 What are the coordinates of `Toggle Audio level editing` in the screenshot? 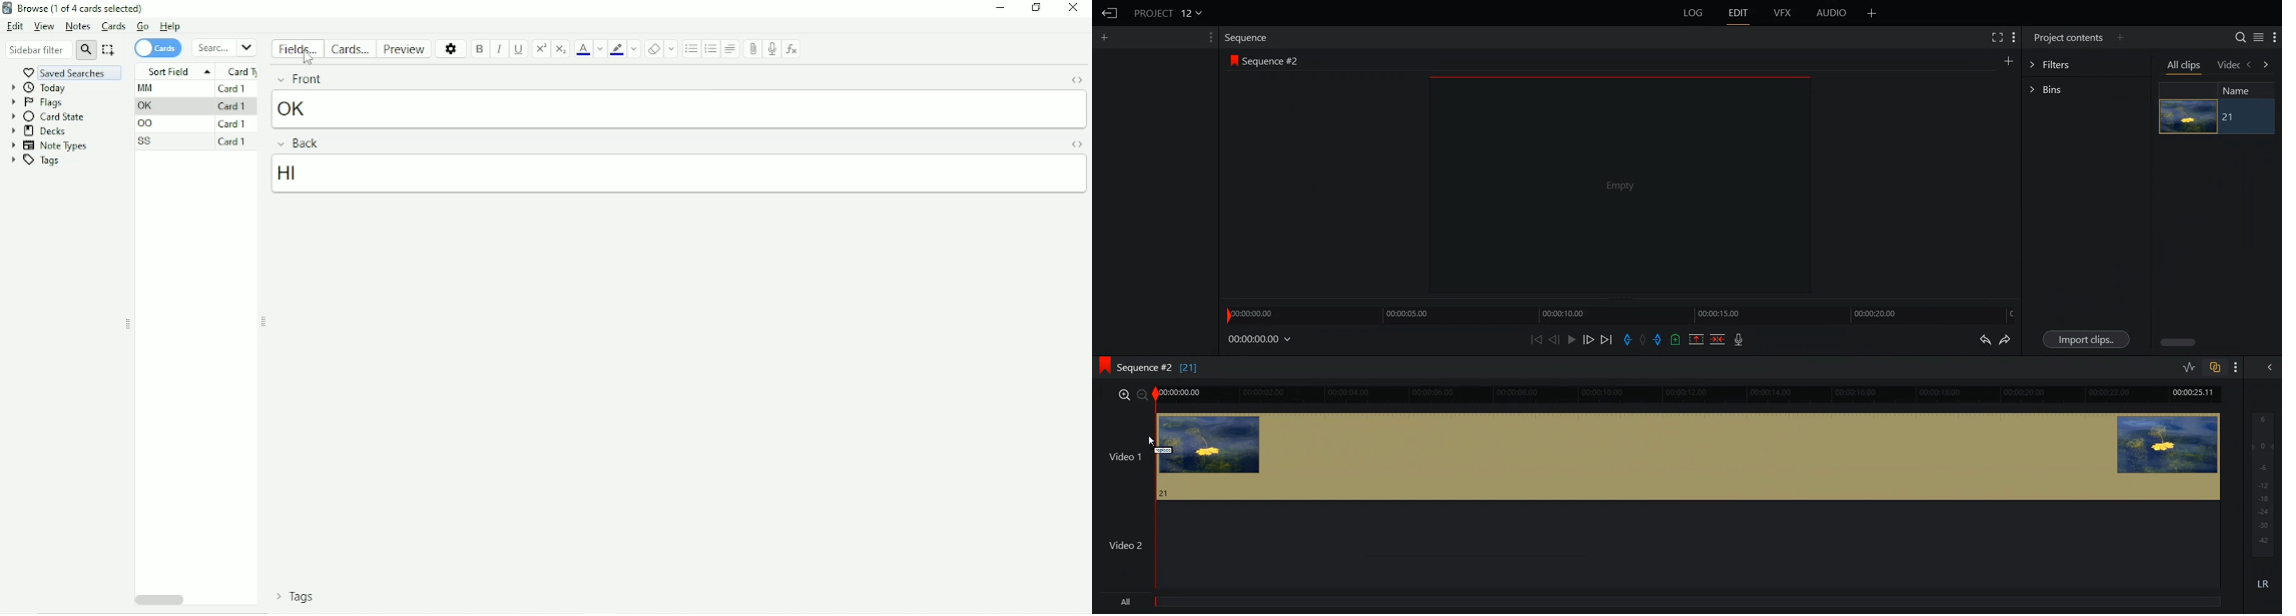 It's located at (2189, 368).